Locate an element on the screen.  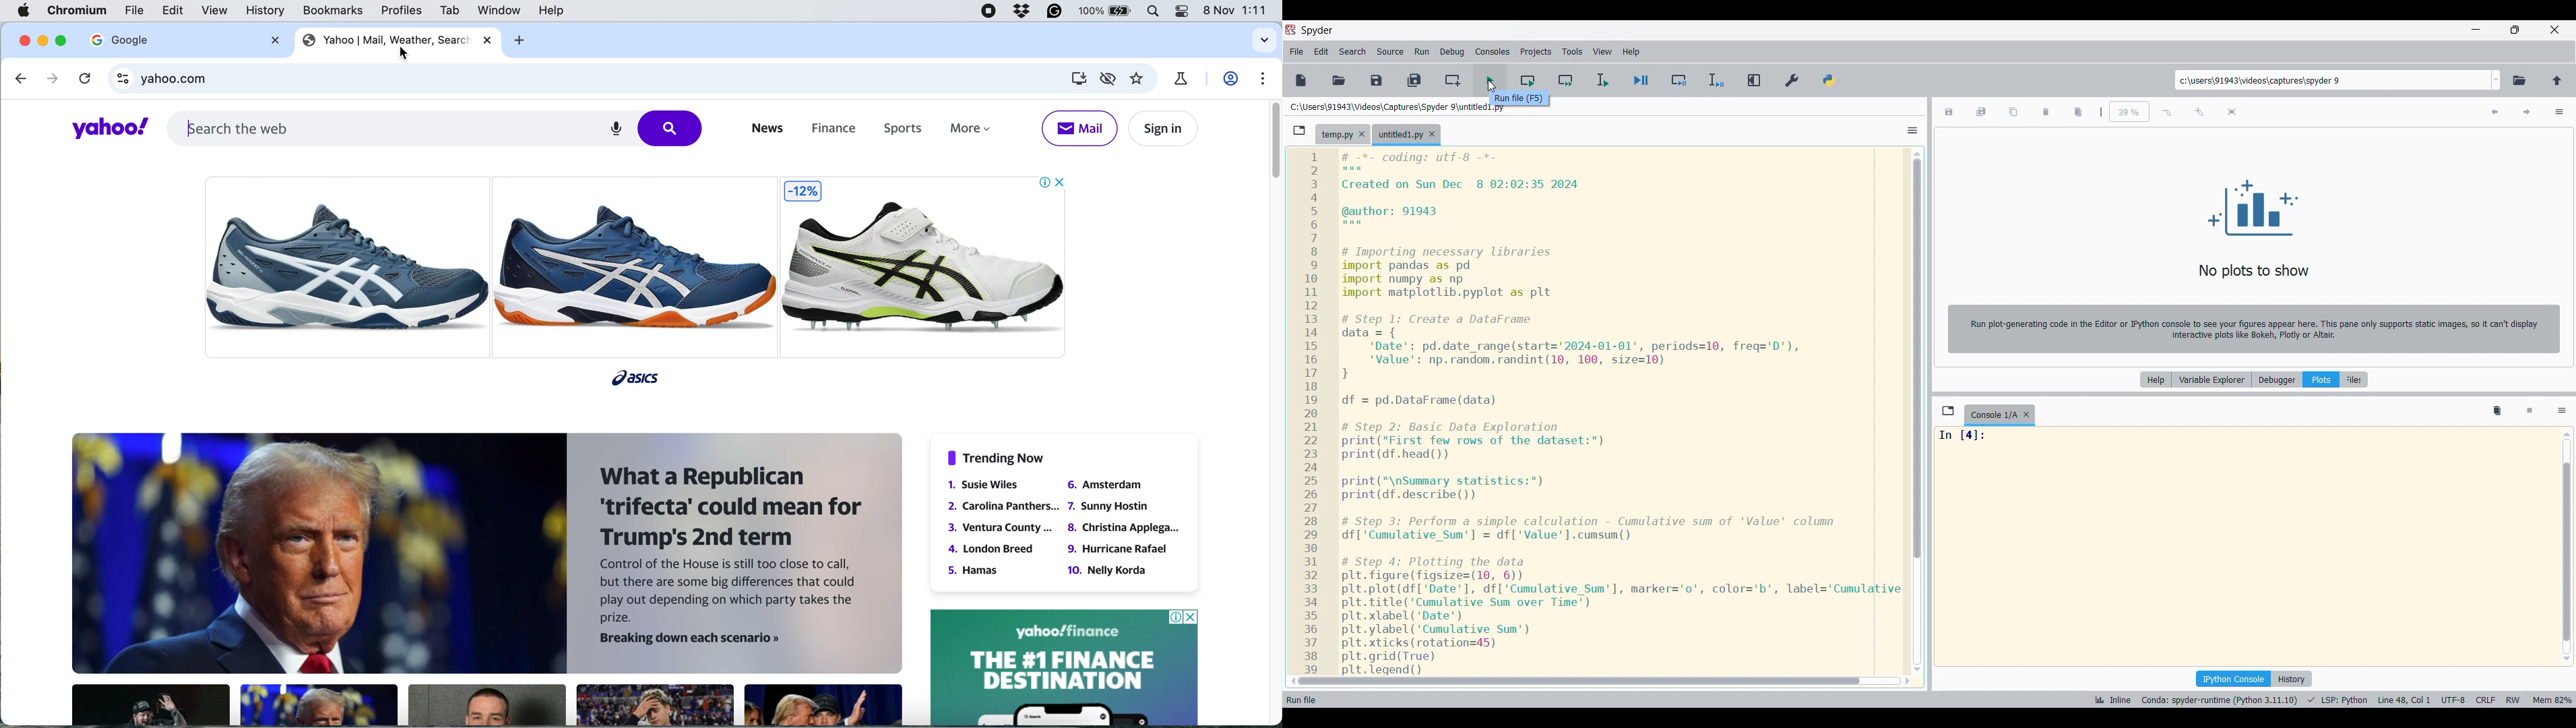
crlf is located at coordinates (2486, 700).